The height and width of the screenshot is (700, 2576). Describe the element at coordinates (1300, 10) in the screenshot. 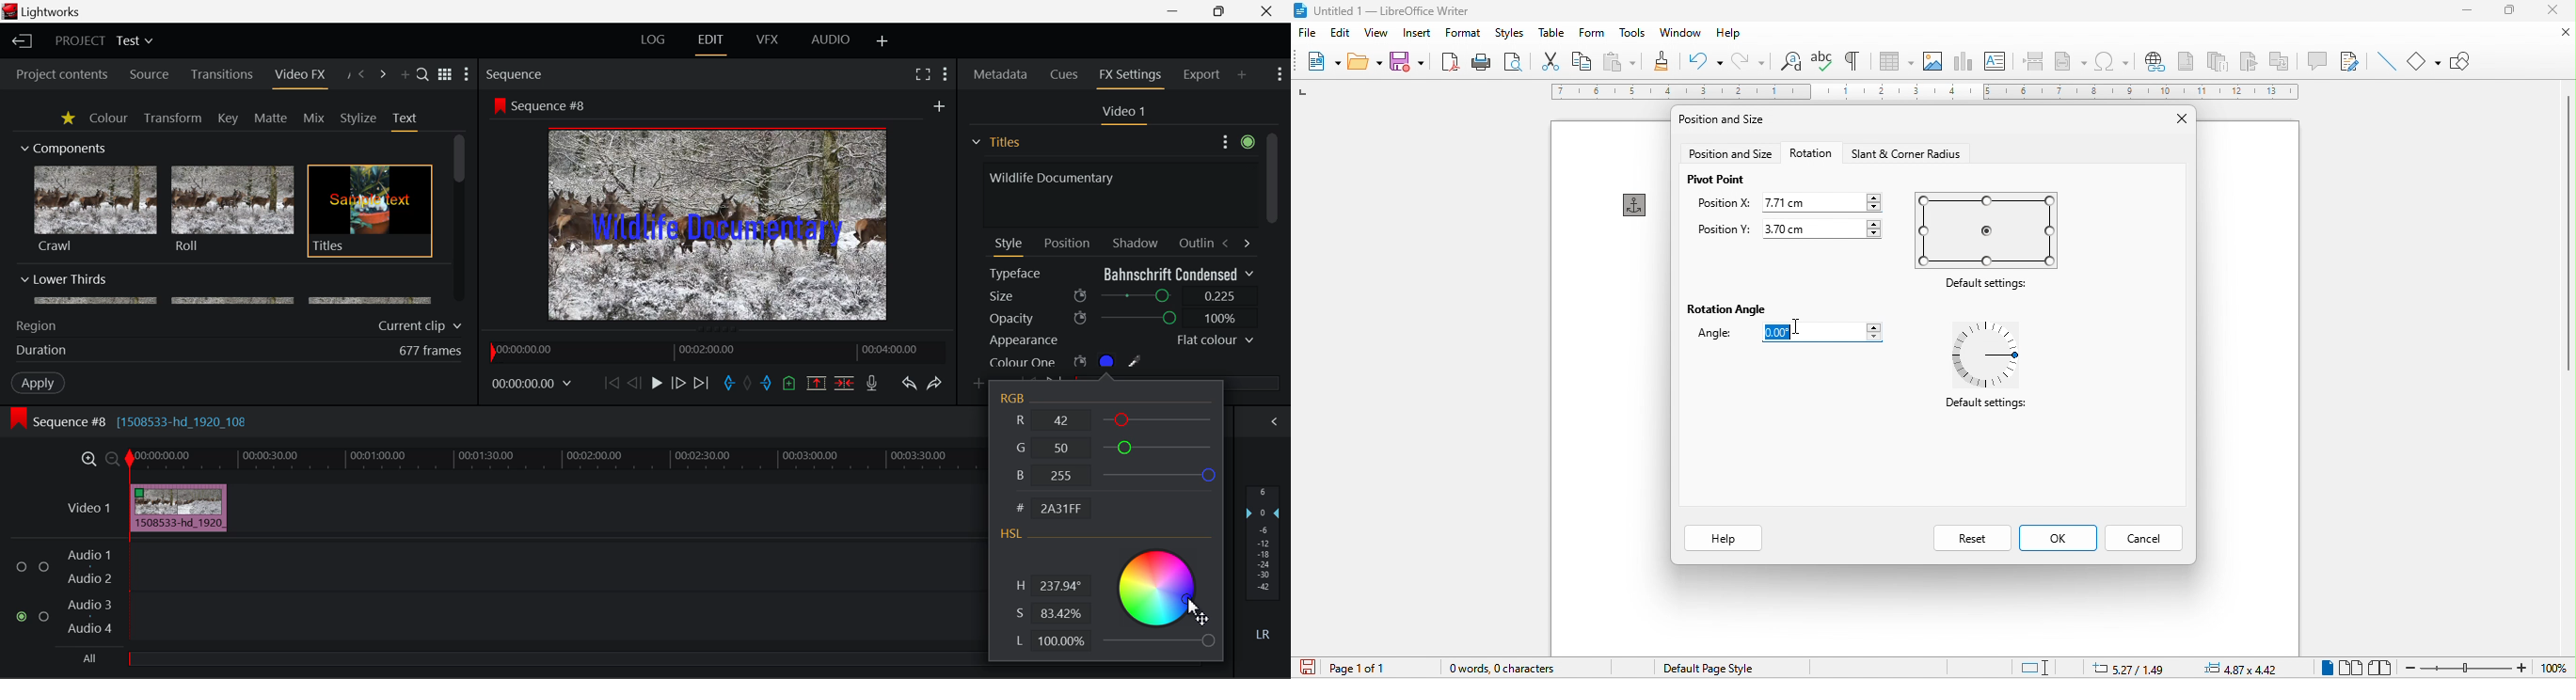

I see `libreoffice logo` at that location.